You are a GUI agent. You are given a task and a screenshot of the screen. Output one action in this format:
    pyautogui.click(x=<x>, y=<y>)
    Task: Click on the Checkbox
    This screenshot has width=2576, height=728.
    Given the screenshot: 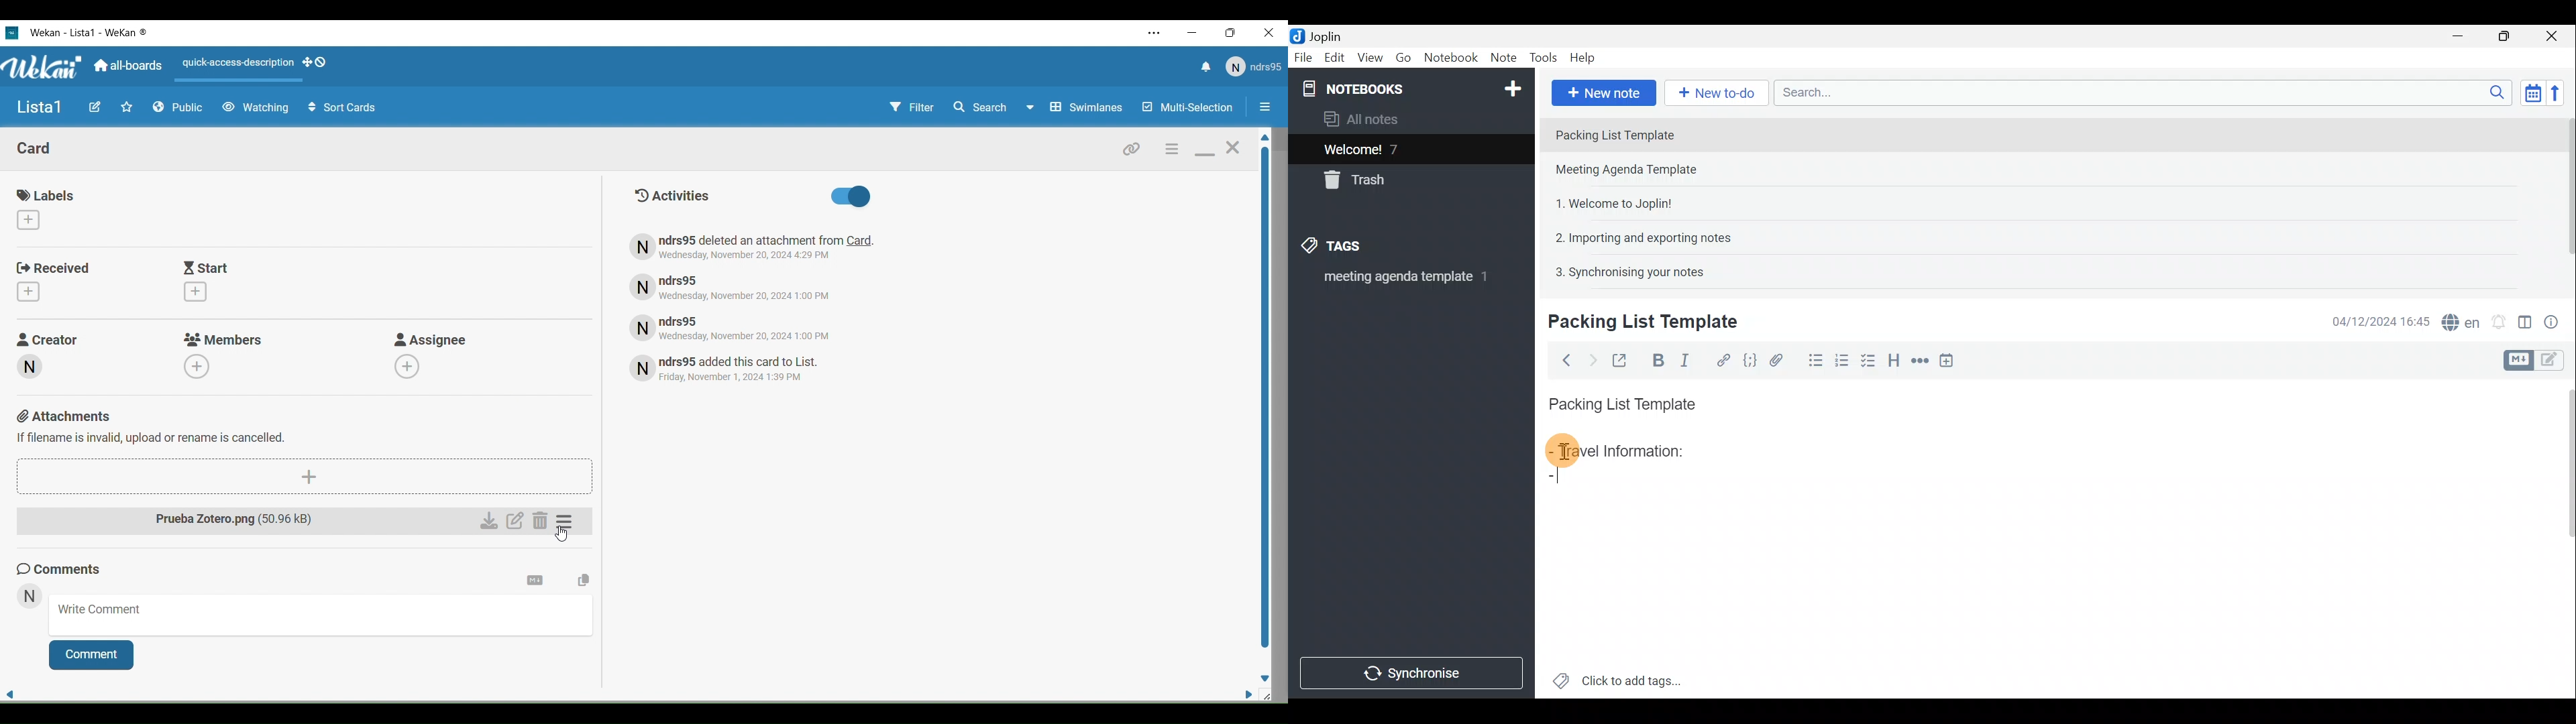 What is the action you would take?
    pyautogui.click(x=1872, y=364)
    